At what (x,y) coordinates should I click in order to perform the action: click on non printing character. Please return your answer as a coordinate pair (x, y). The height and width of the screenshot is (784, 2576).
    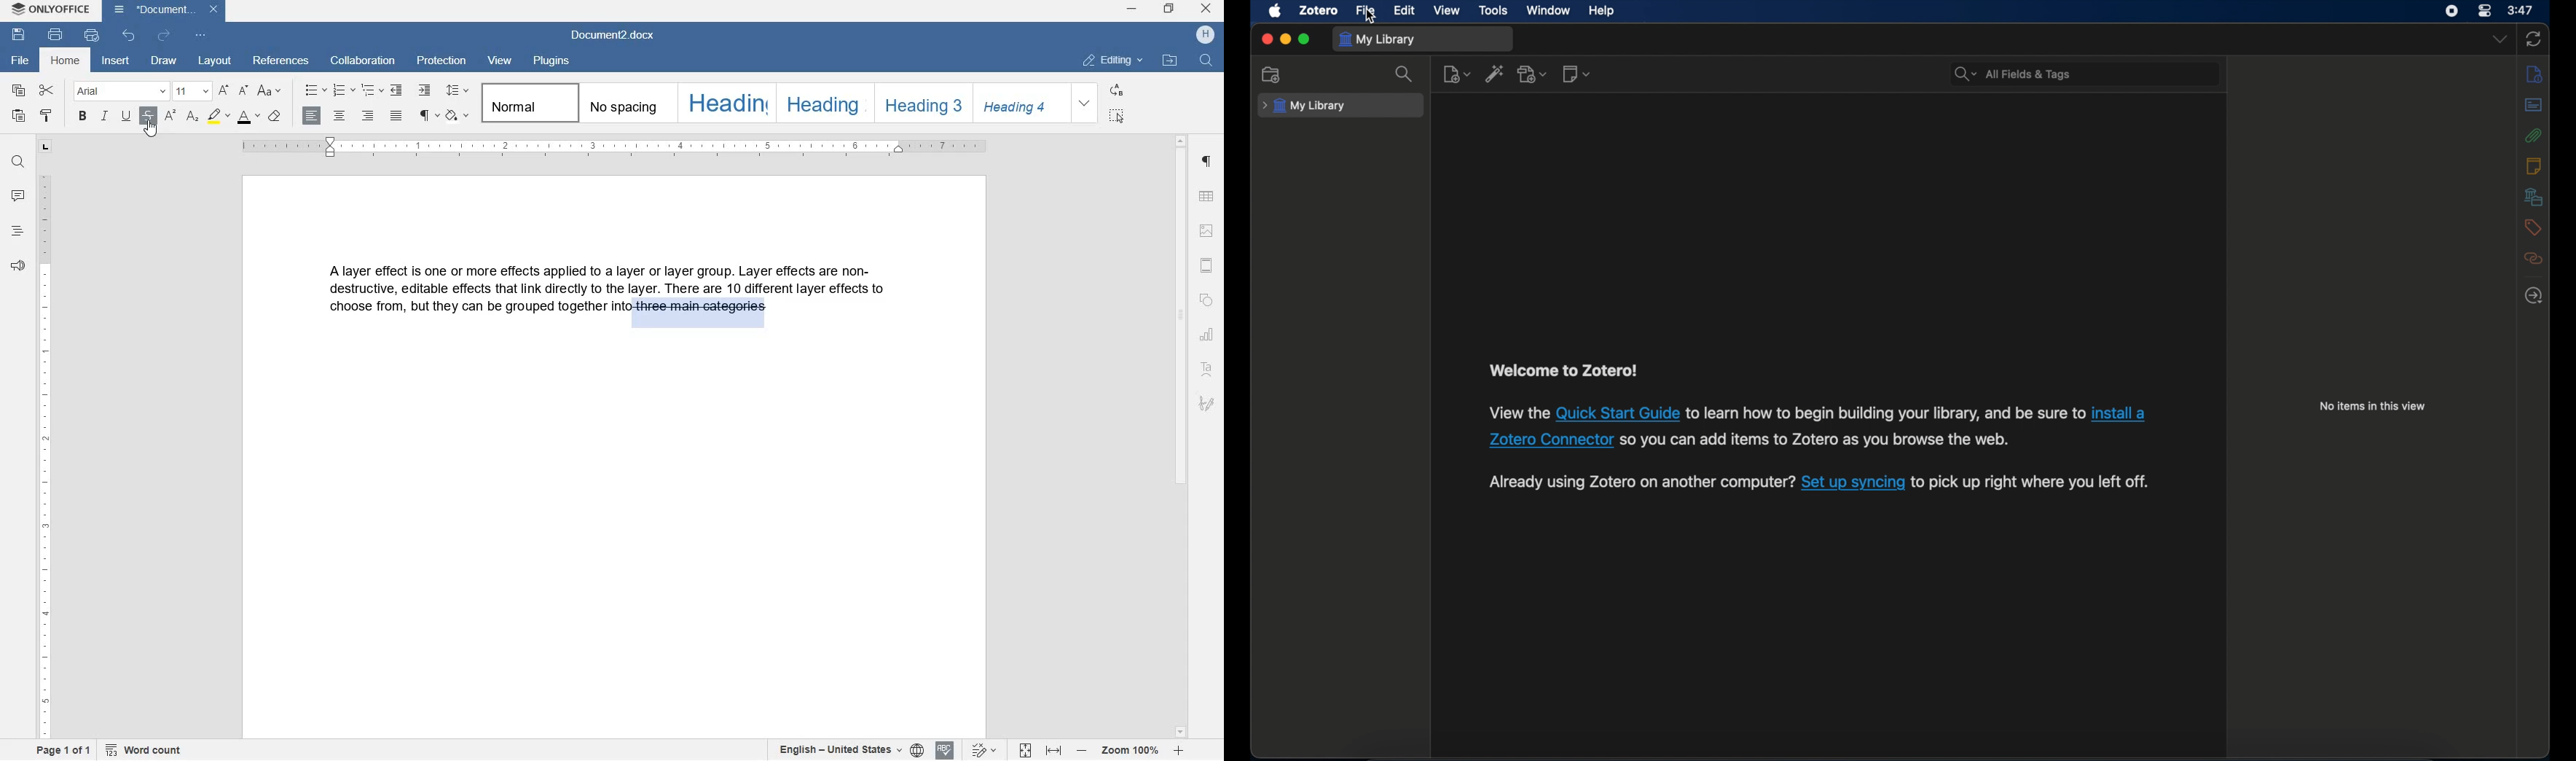
    Looking at the image, I should click on (426, 114).